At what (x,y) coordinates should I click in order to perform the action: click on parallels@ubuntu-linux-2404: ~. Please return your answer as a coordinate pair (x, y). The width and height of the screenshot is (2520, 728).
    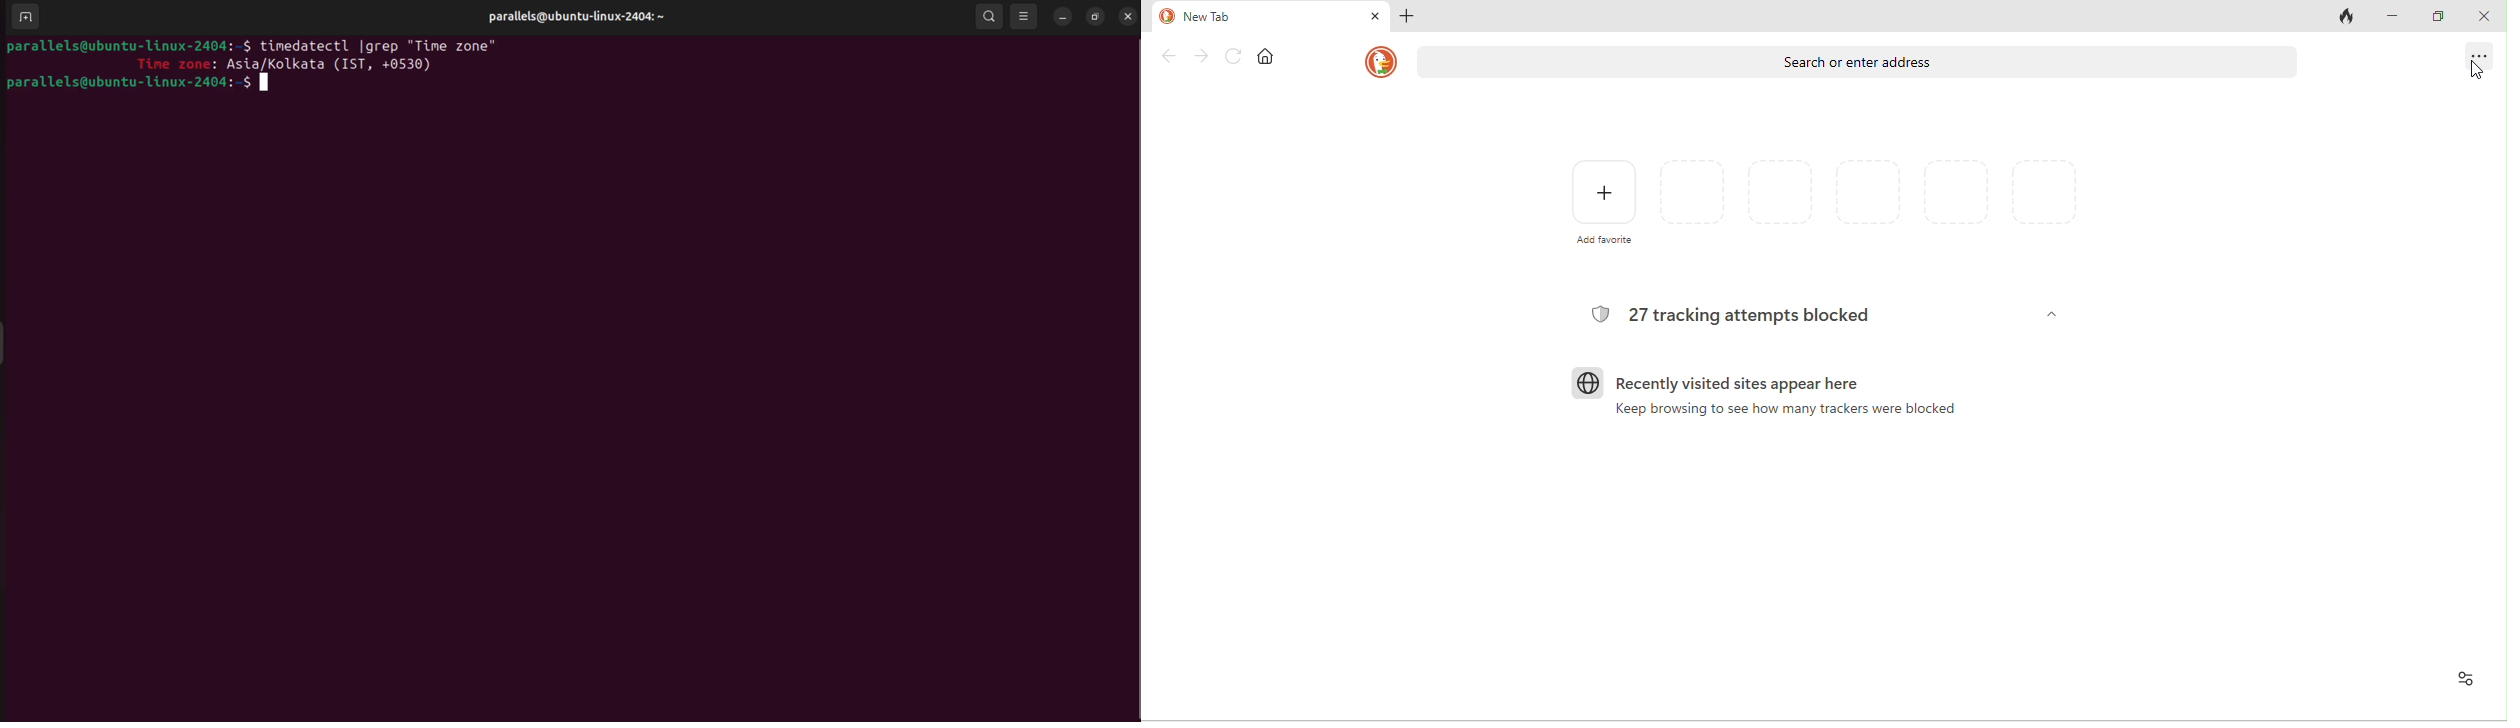
    Looking at the image, I should click on (577, 17).